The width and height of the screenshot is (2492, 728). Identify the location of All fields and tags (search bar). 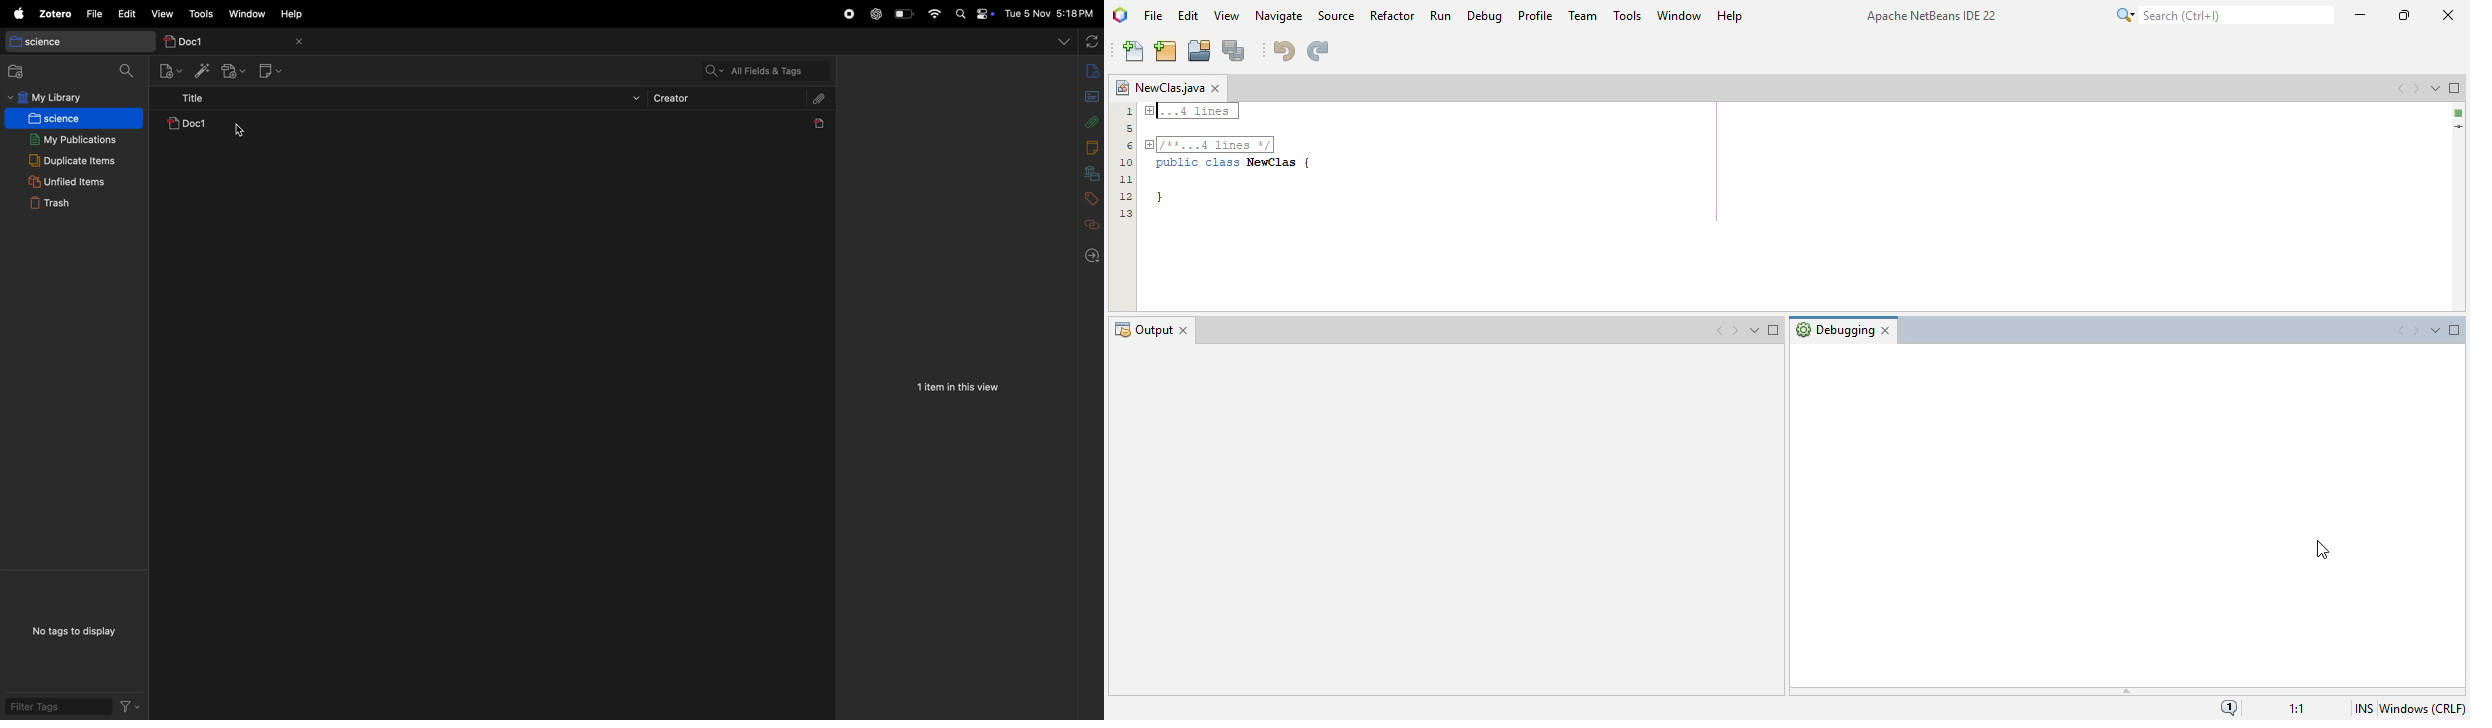
(762, 70).